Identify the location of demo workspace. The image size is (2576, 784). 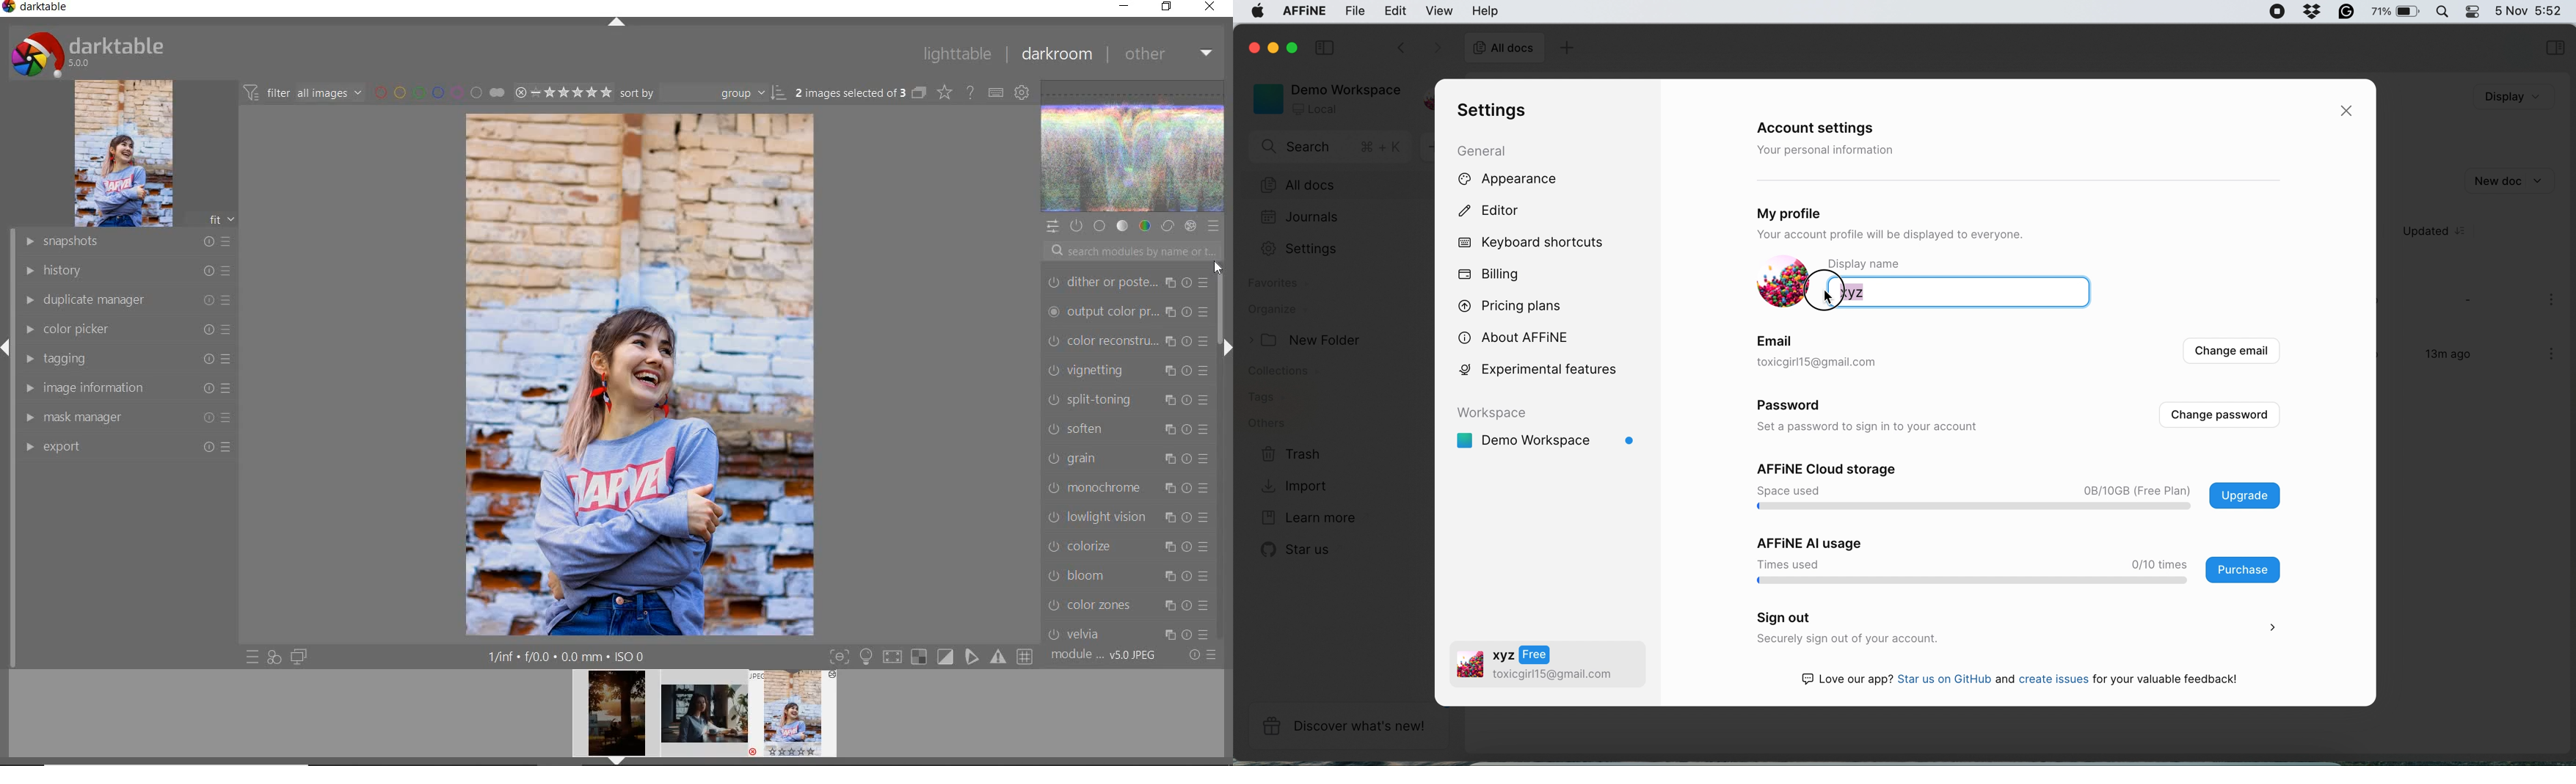
(1551, 432).